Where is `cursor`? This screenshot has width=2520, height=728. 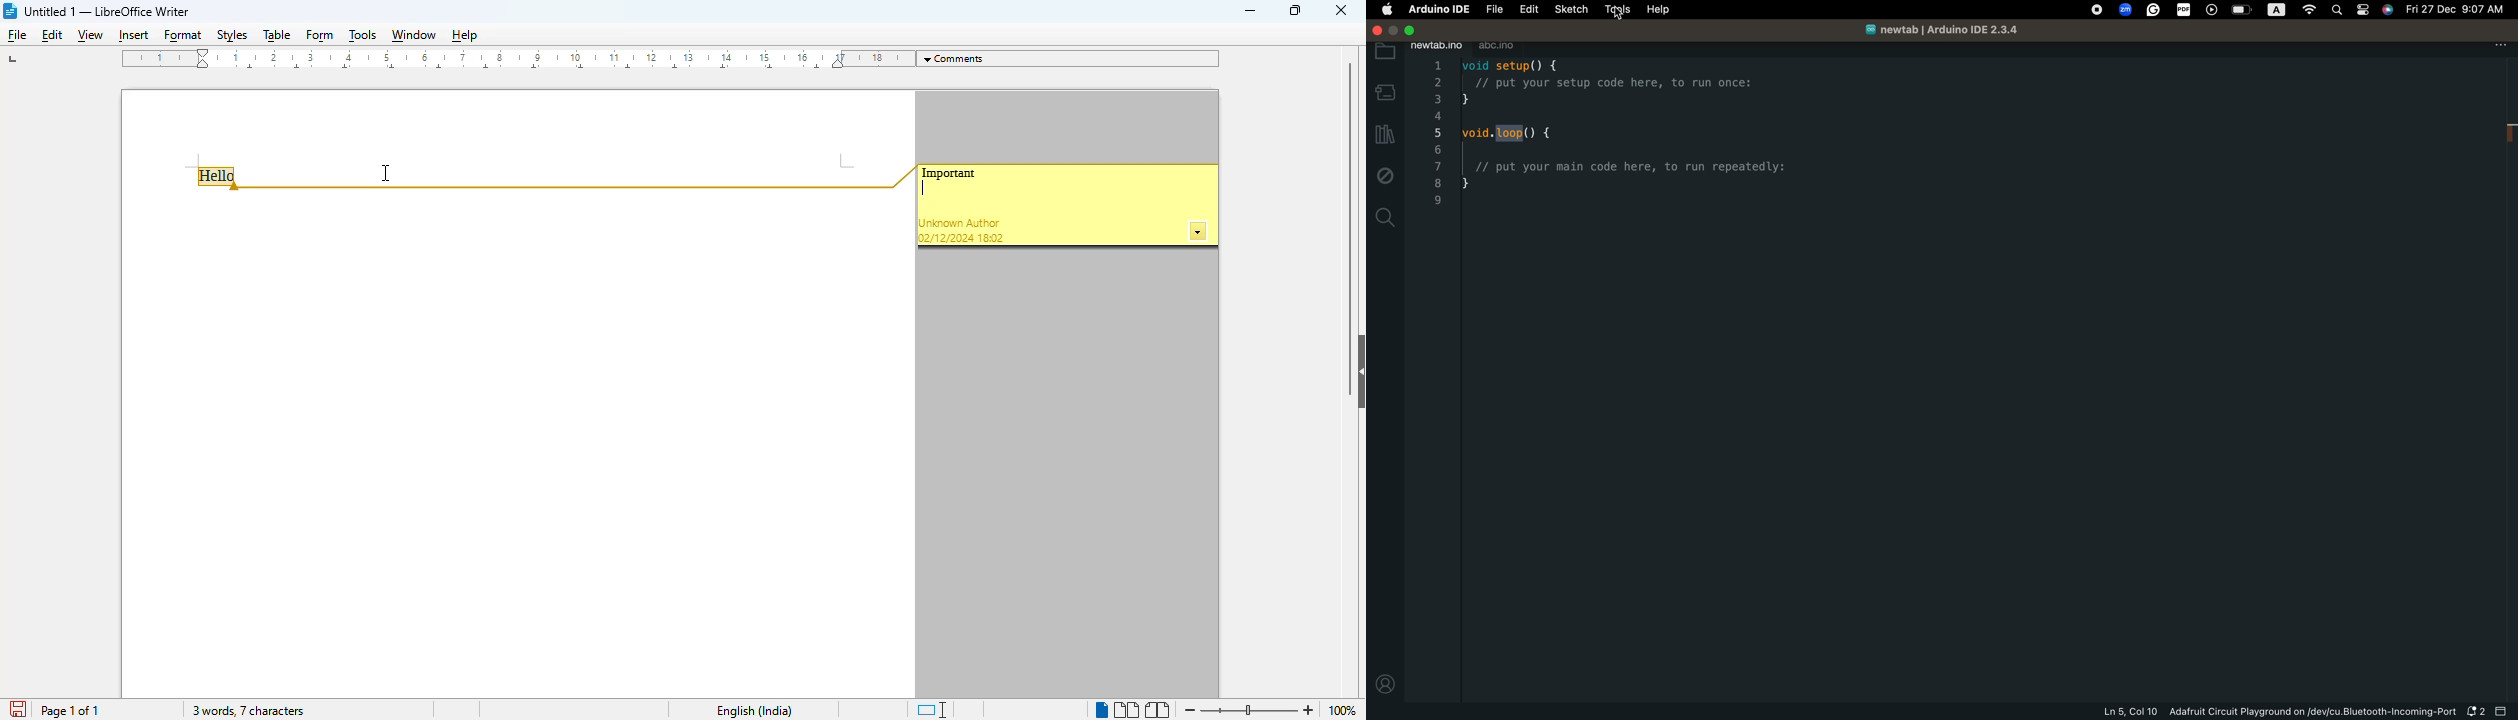 cursor is located at coordinates (386, 173).